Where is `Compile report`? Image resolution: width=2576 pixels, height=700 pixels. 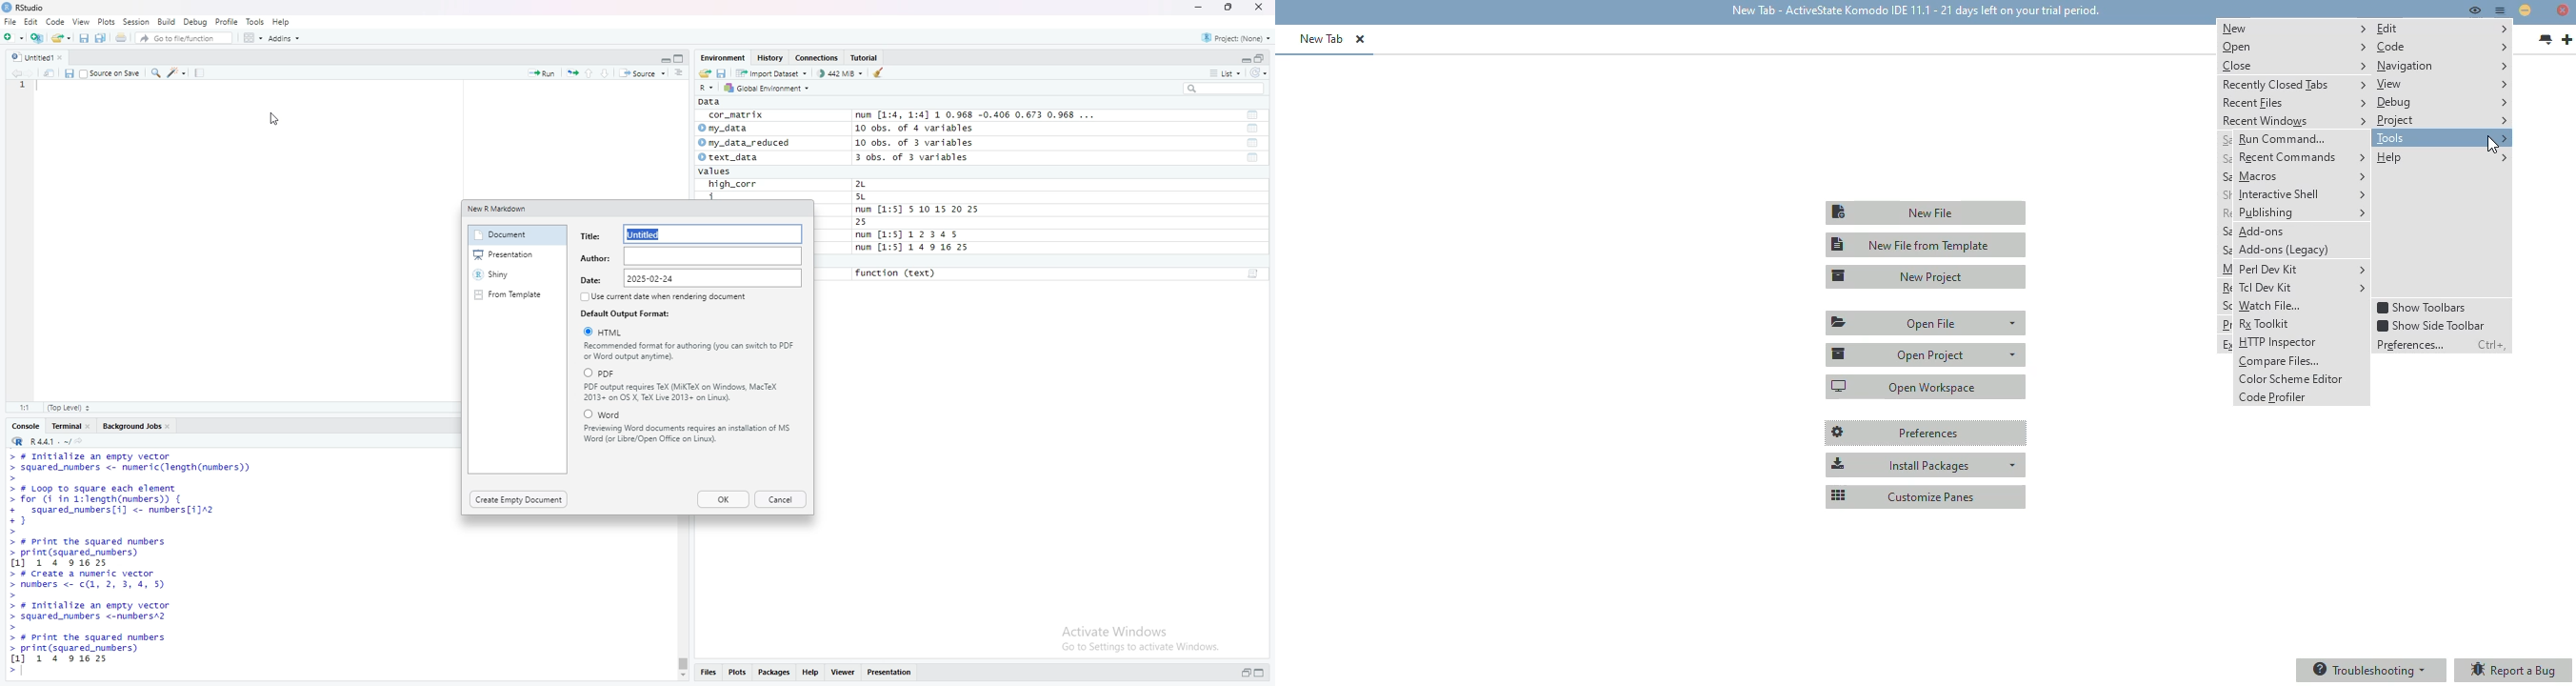 Compile report is located at coordinates (201, 73).